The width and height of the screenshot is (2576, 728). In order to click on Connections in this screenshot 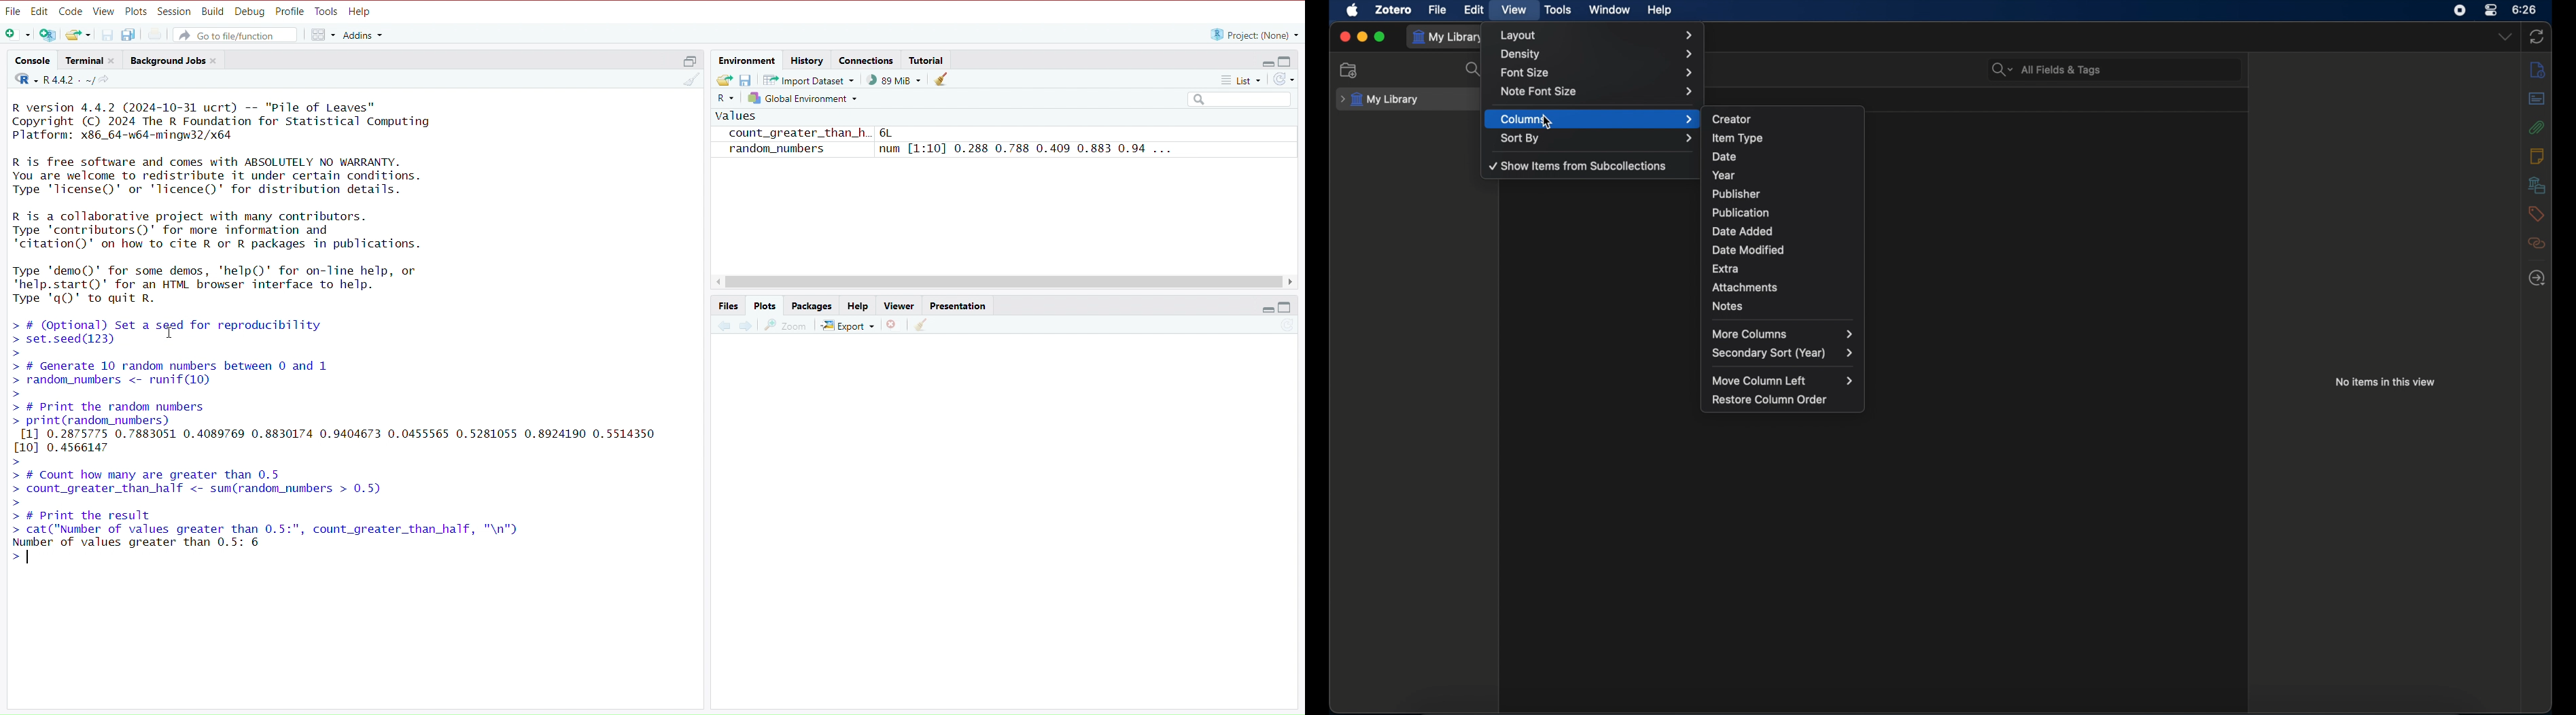, I will do `click(866, 58)`.